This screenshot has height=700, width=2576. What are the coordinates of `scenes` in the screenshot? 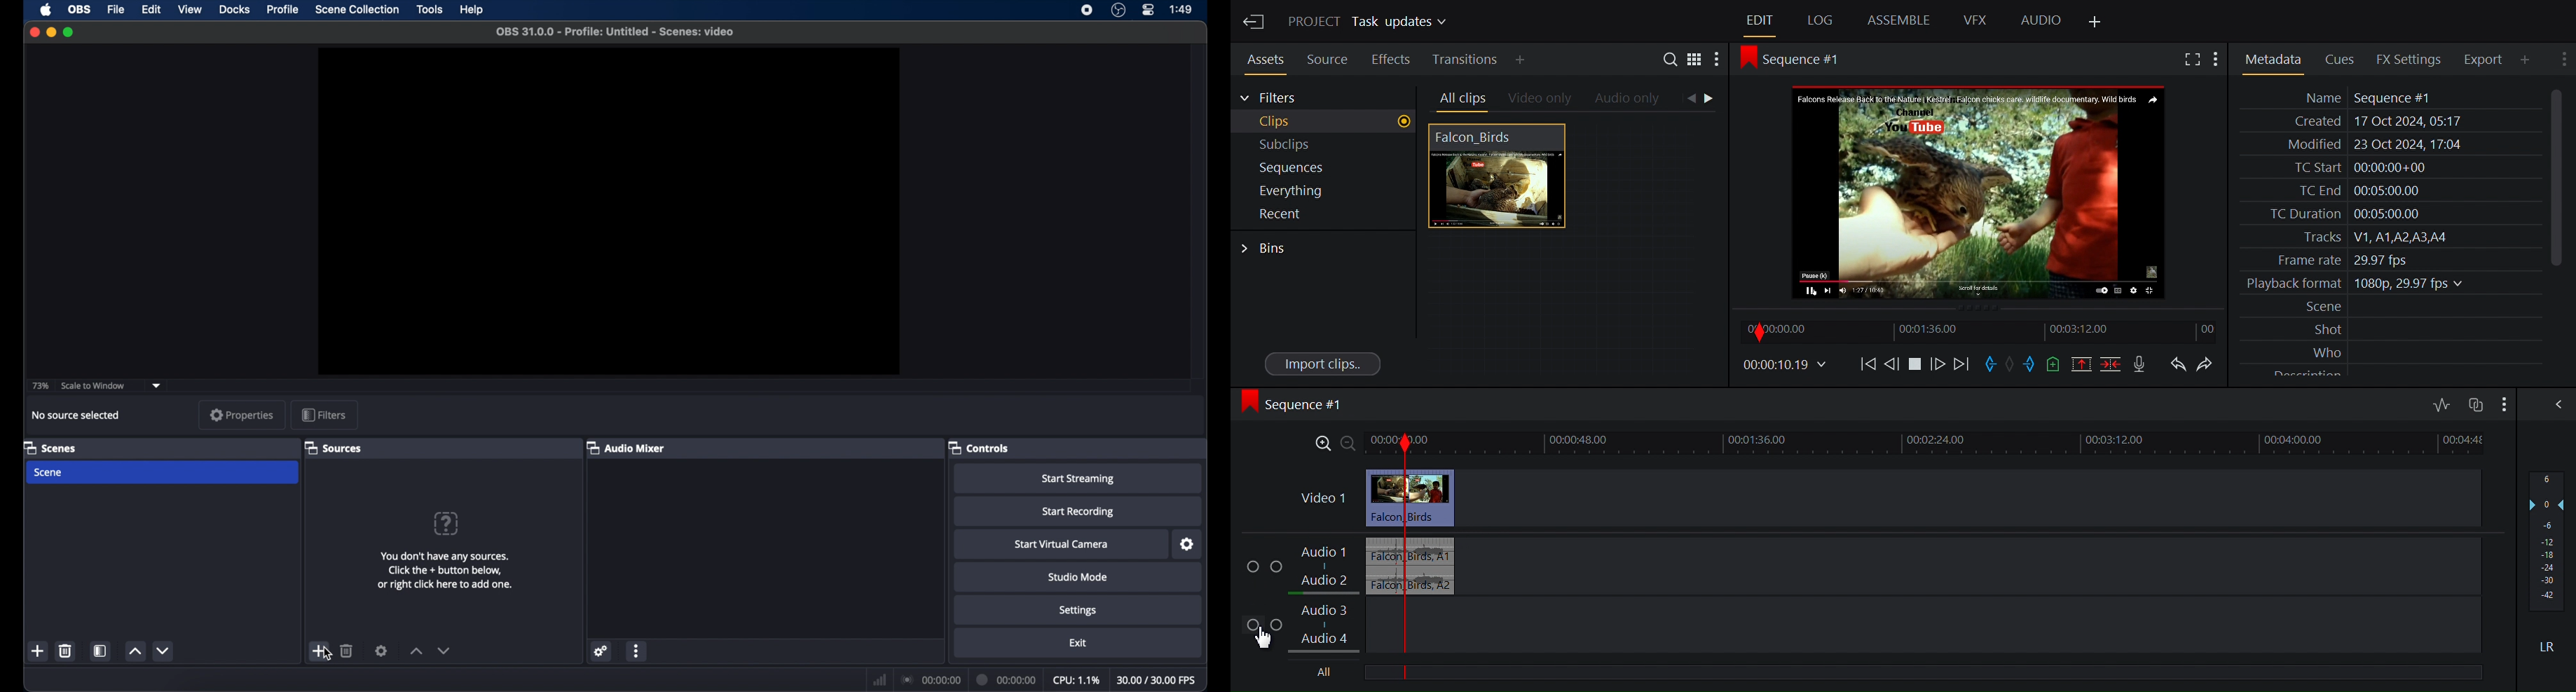 It's located at (51, 447).